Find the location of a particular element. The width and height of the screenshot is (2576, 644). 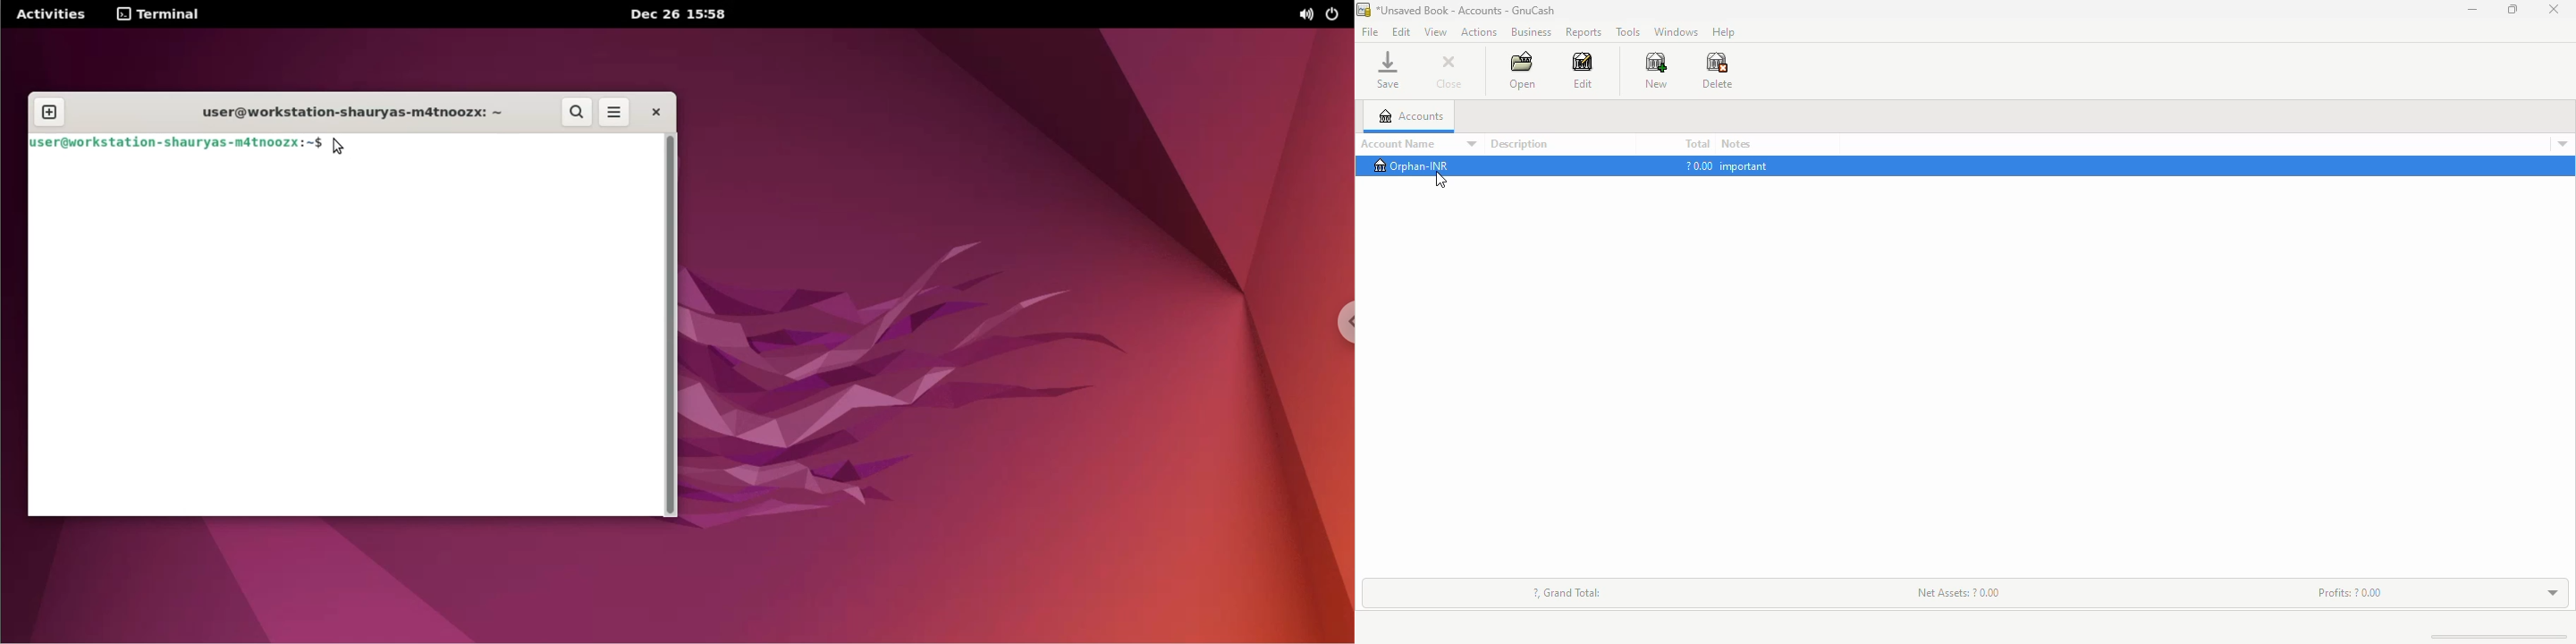

orphan-INR is located at coordinates (1409, 165).